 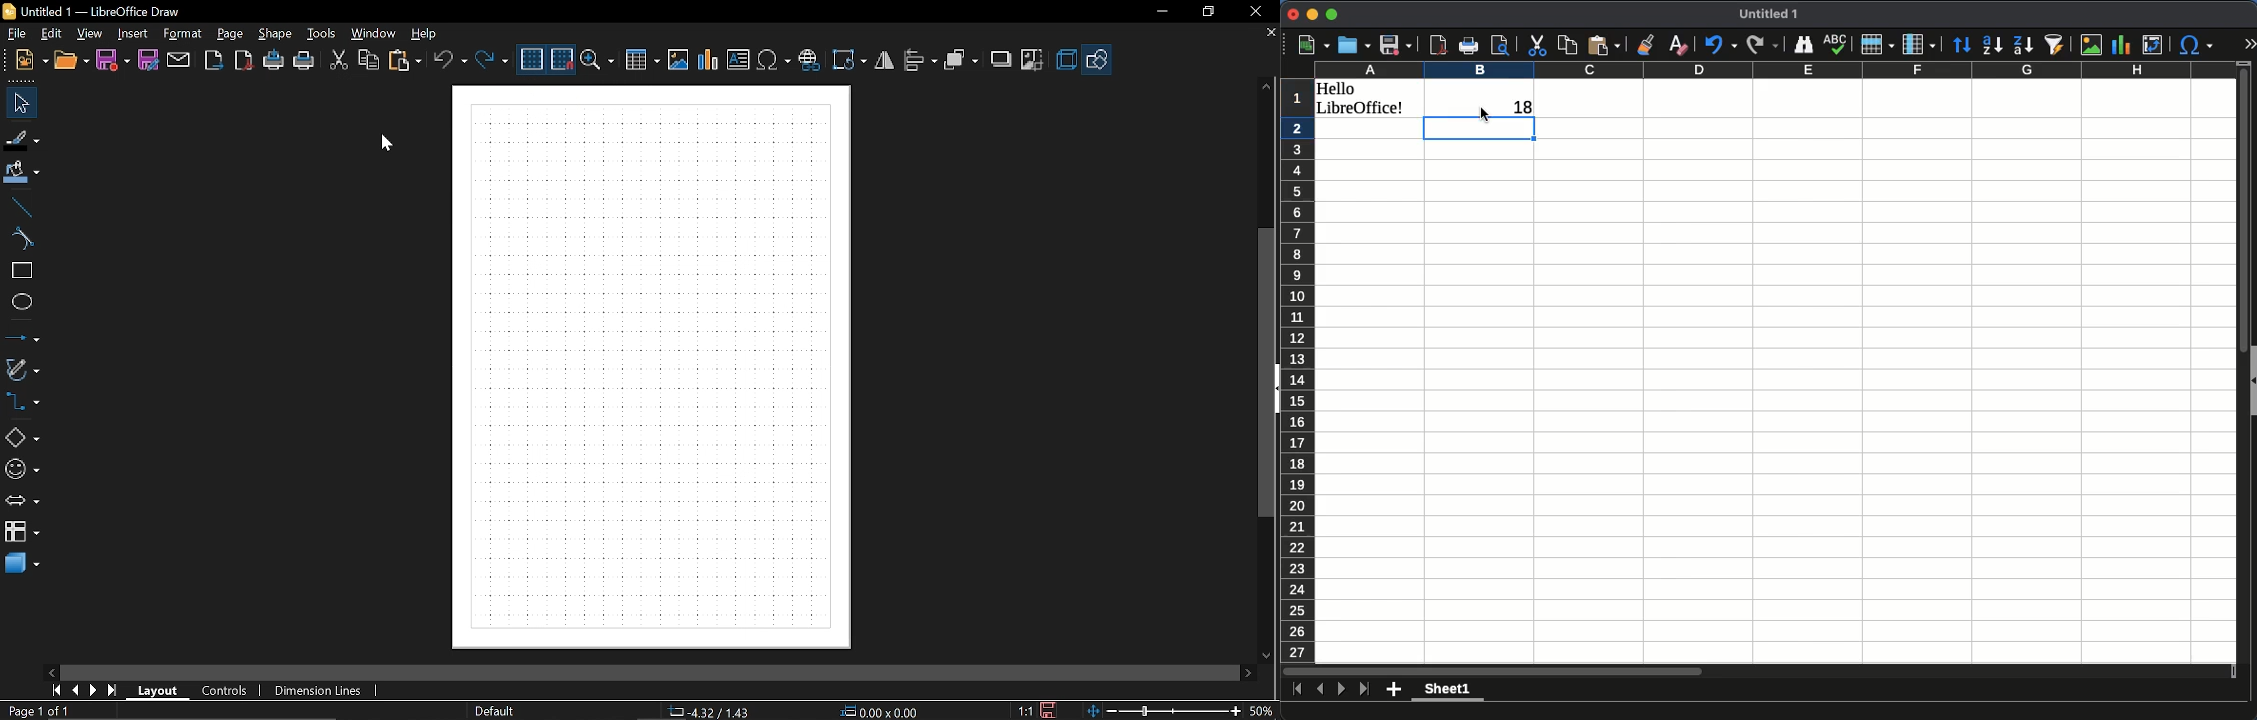 What do you see at coordinates (159, 692) in the screenshot?
I see `layout` at bounding box center [159, 692].